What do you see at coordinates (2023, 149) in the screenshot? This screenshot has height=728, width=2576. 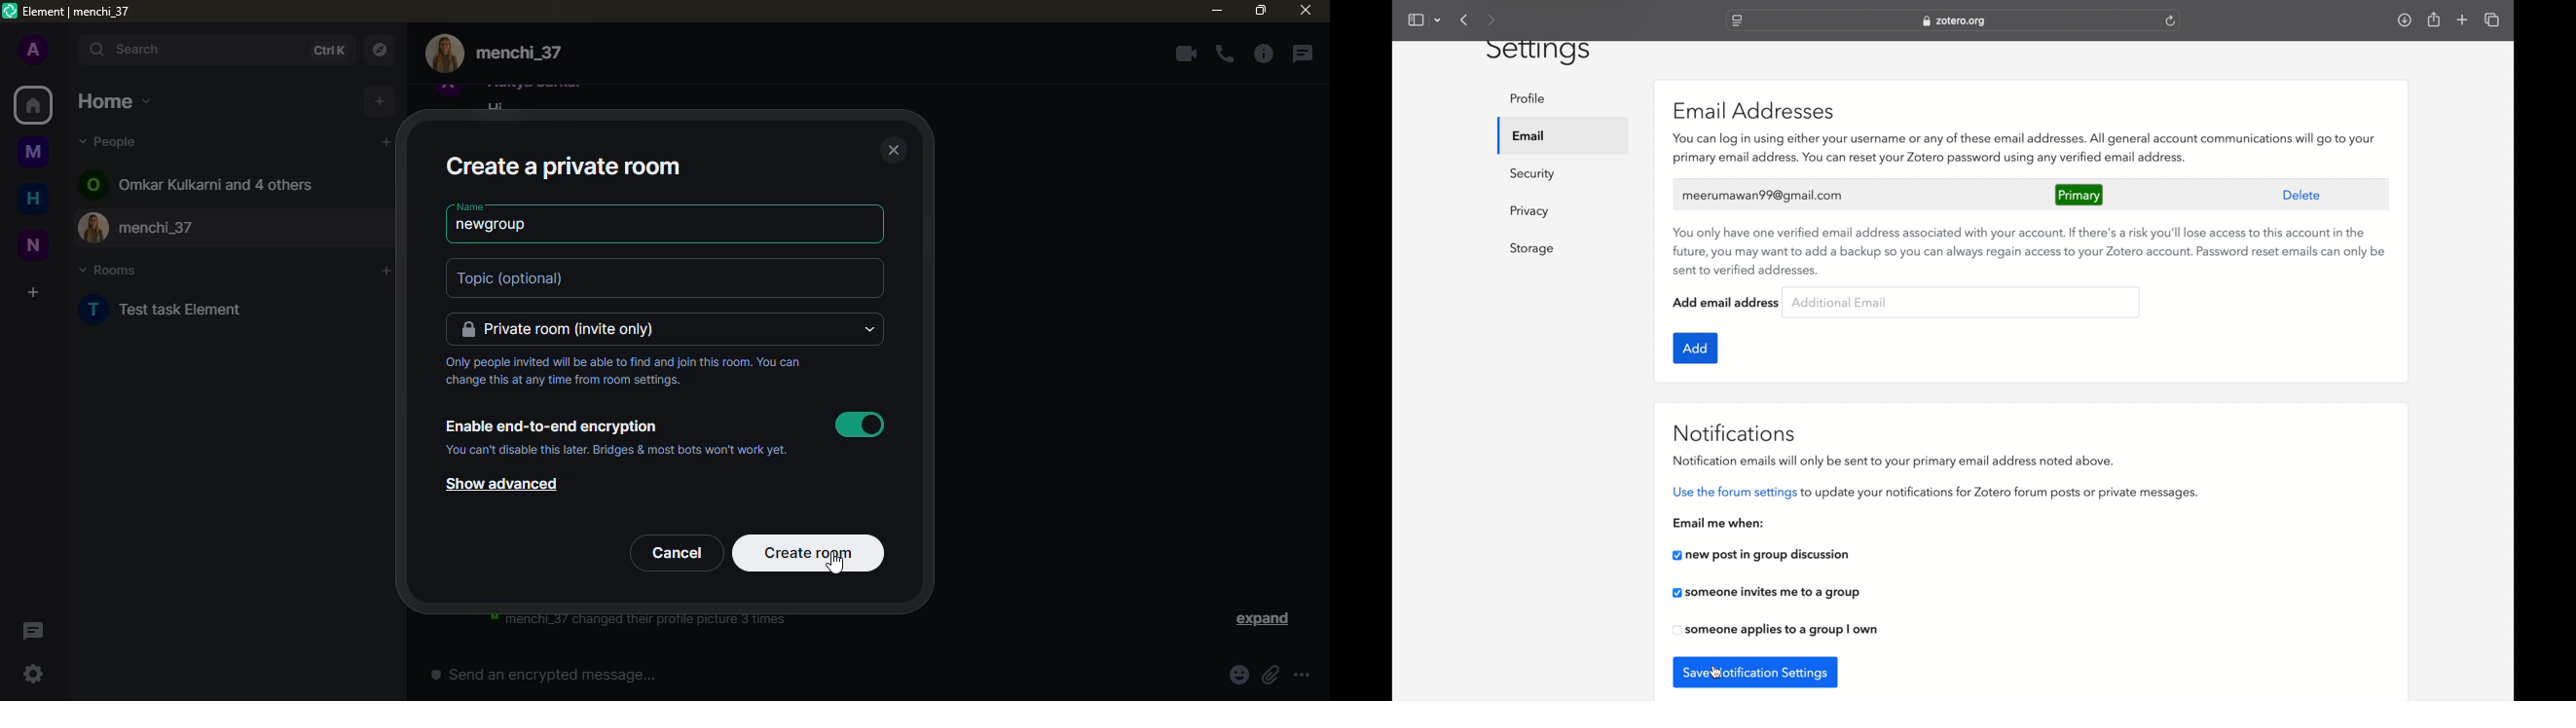 I see `You can log in using either your username or any of these email addresses. All general account communications will go to your
primary email address. You can reset your Zotero password using any verified email address.` at bounding box center [2023, 149].